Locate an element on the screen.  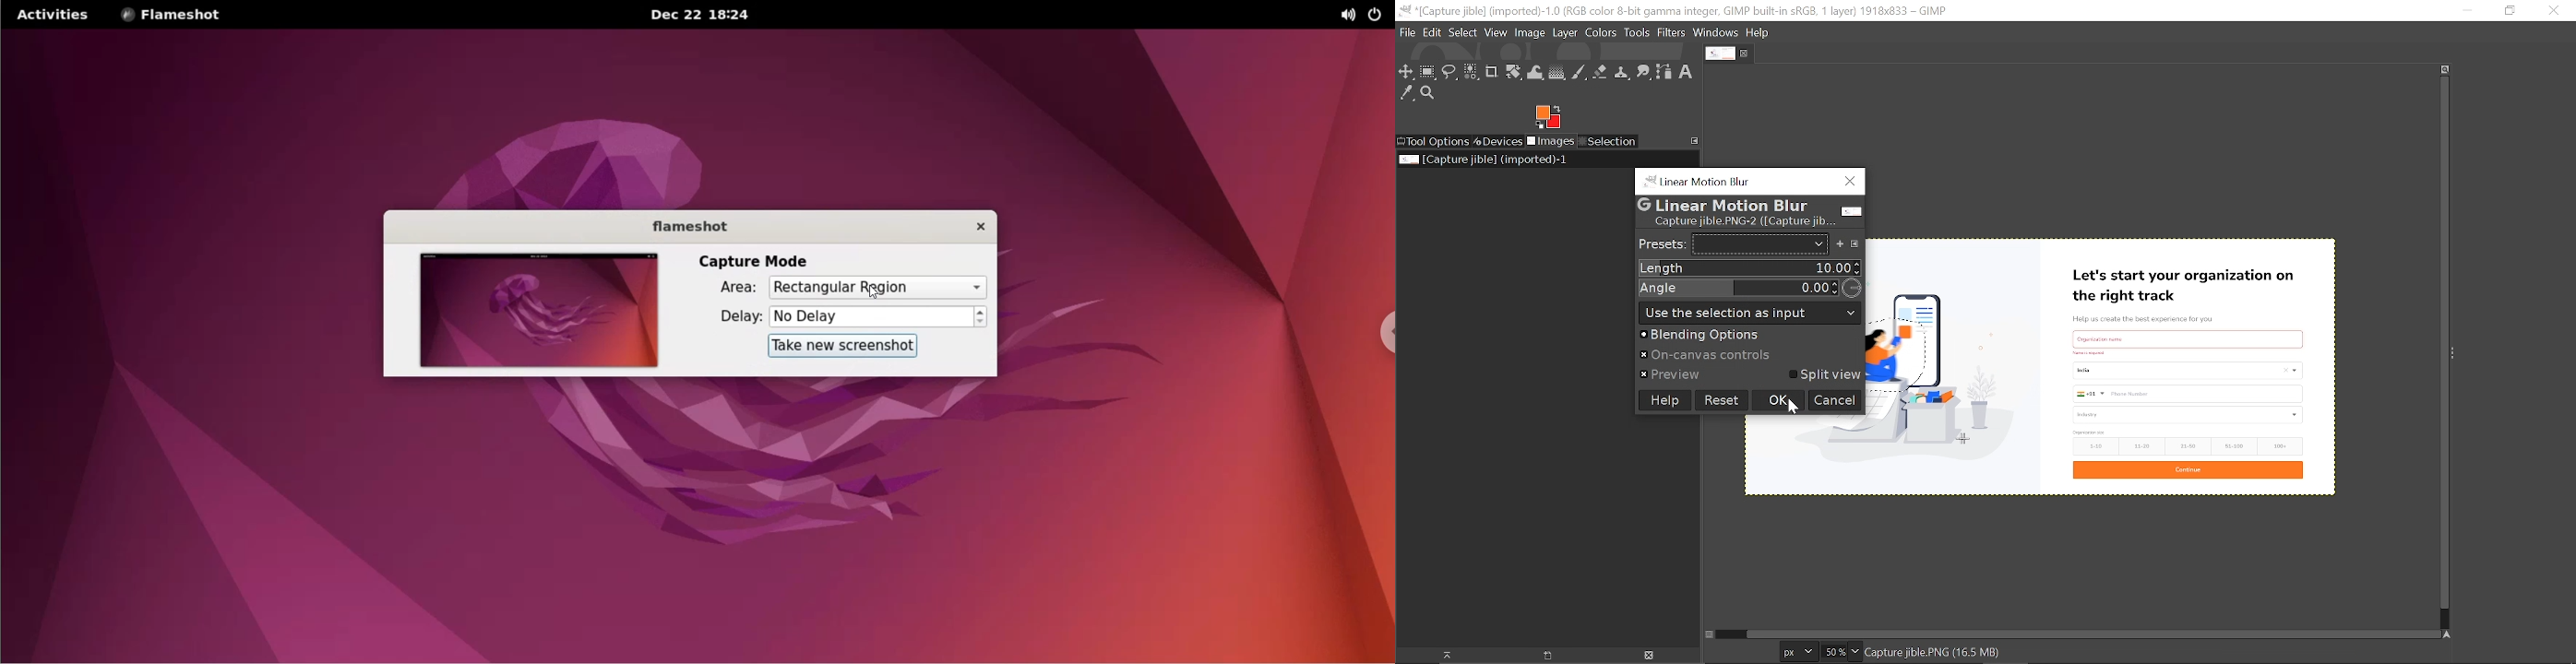
activities is located at coordinates (55, 15).